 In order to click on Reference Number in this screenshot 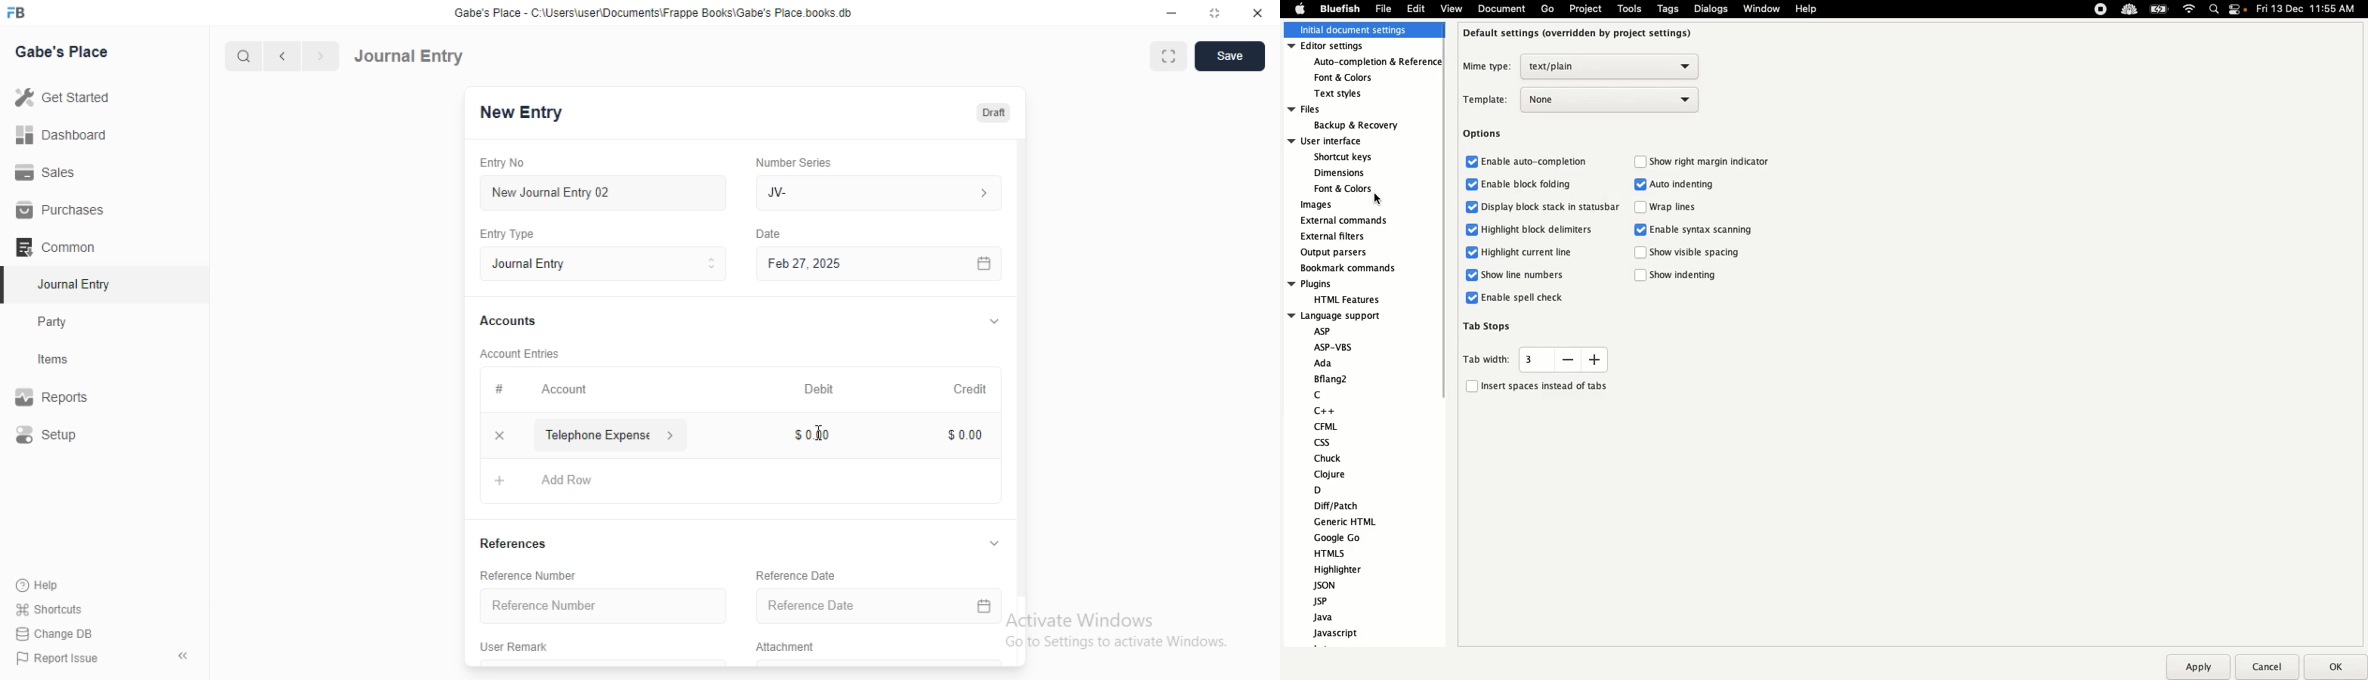, I will do `click(537, 574)`.